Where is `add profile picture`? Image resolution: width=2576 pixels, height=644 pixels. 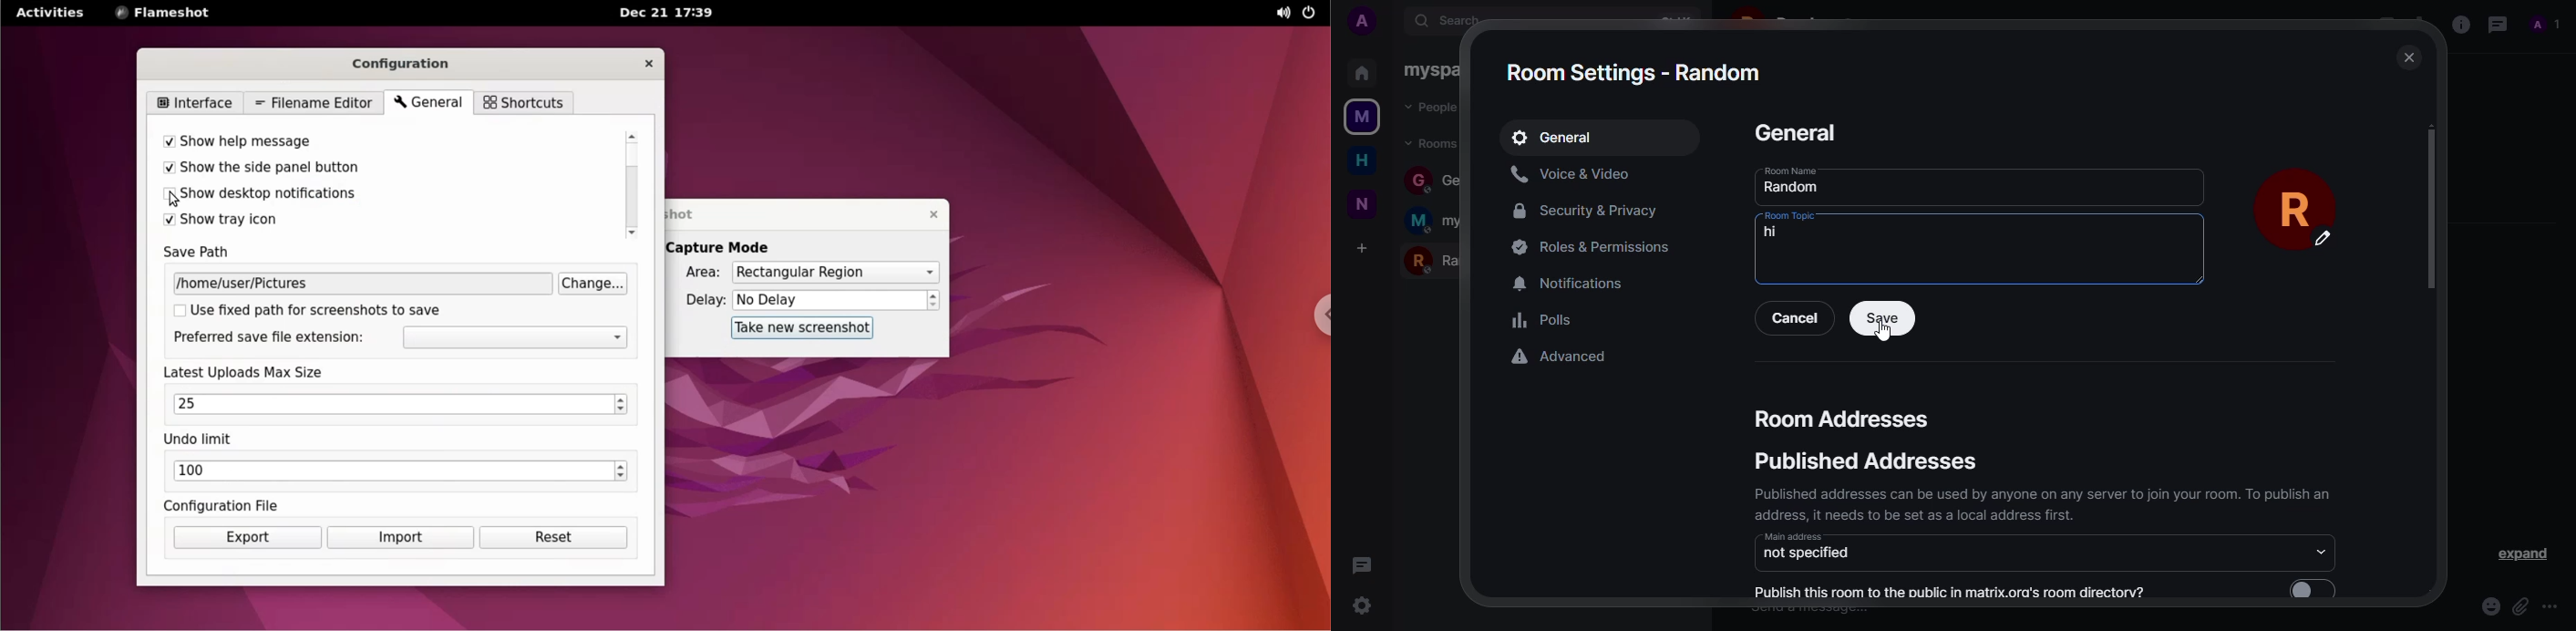 add profile picture is located at coordinates (1367, 21).